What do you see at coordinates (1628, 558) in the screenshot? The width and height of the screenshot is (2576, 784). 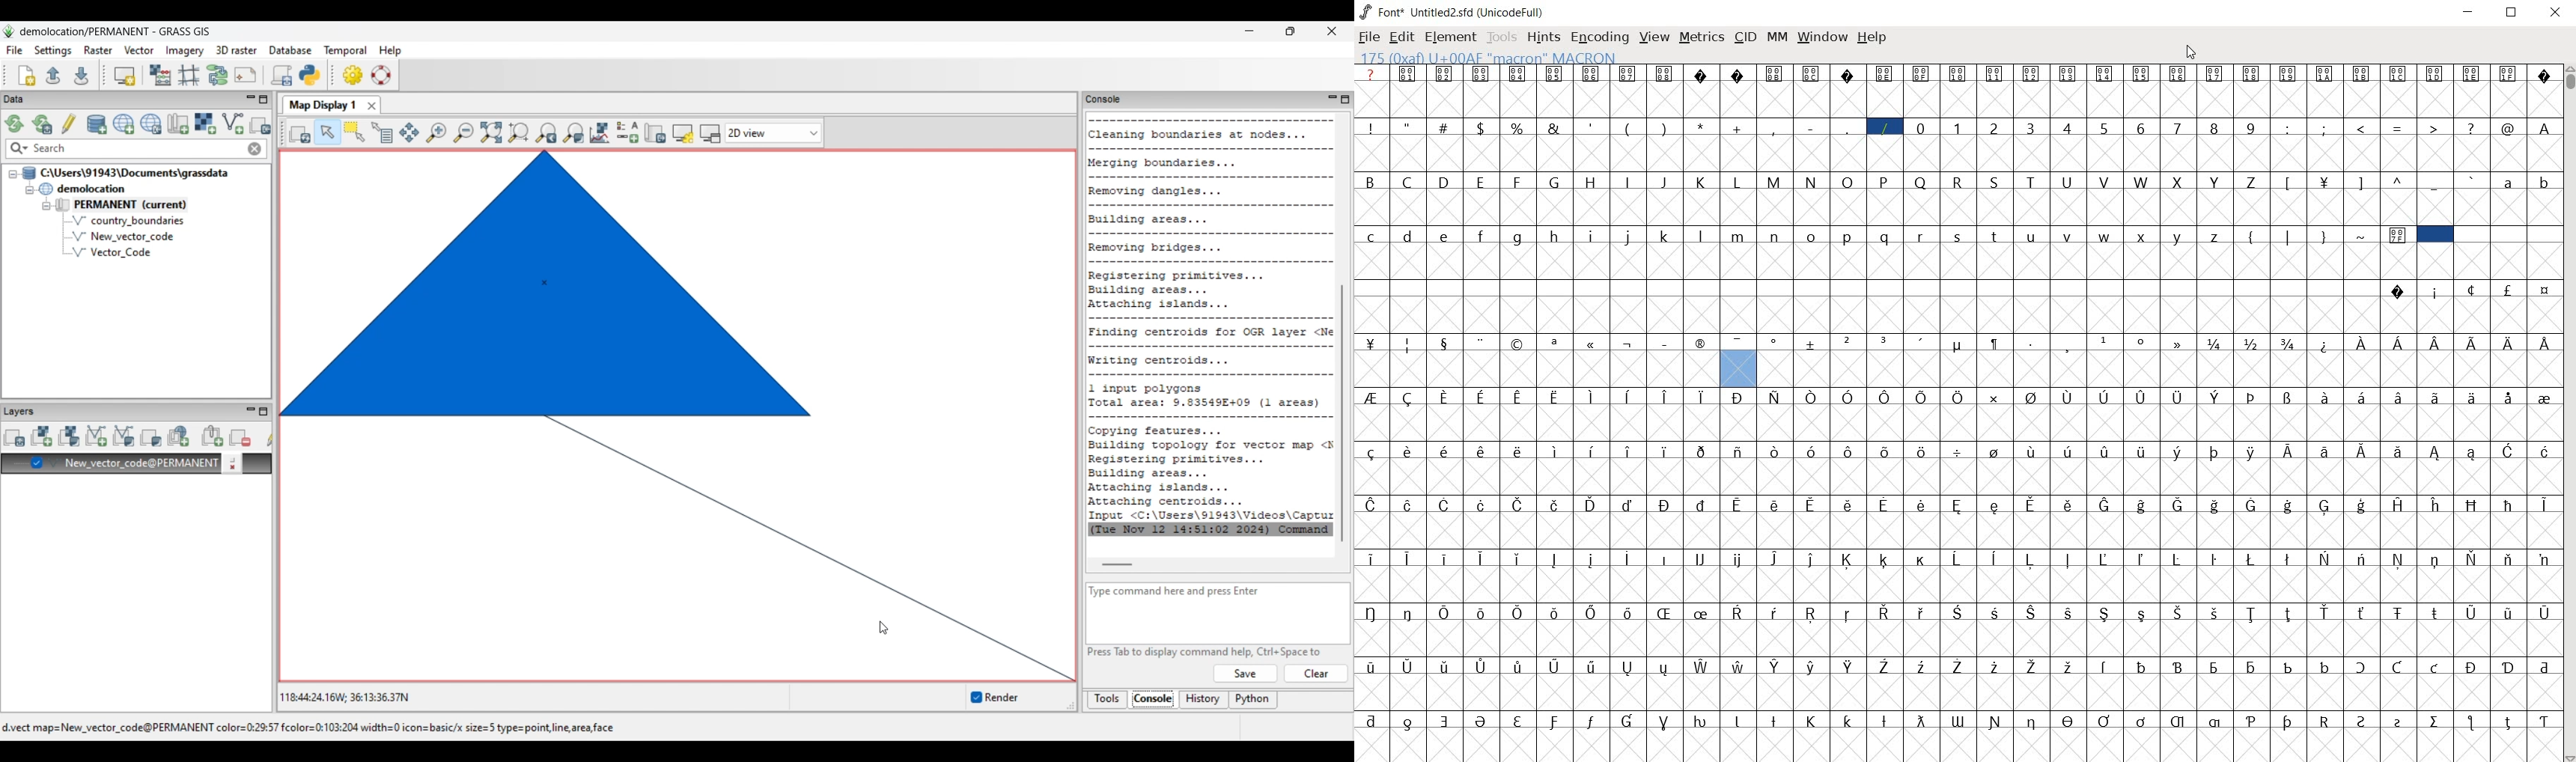 I see `Symbol` at bounding box center [1628, 558].